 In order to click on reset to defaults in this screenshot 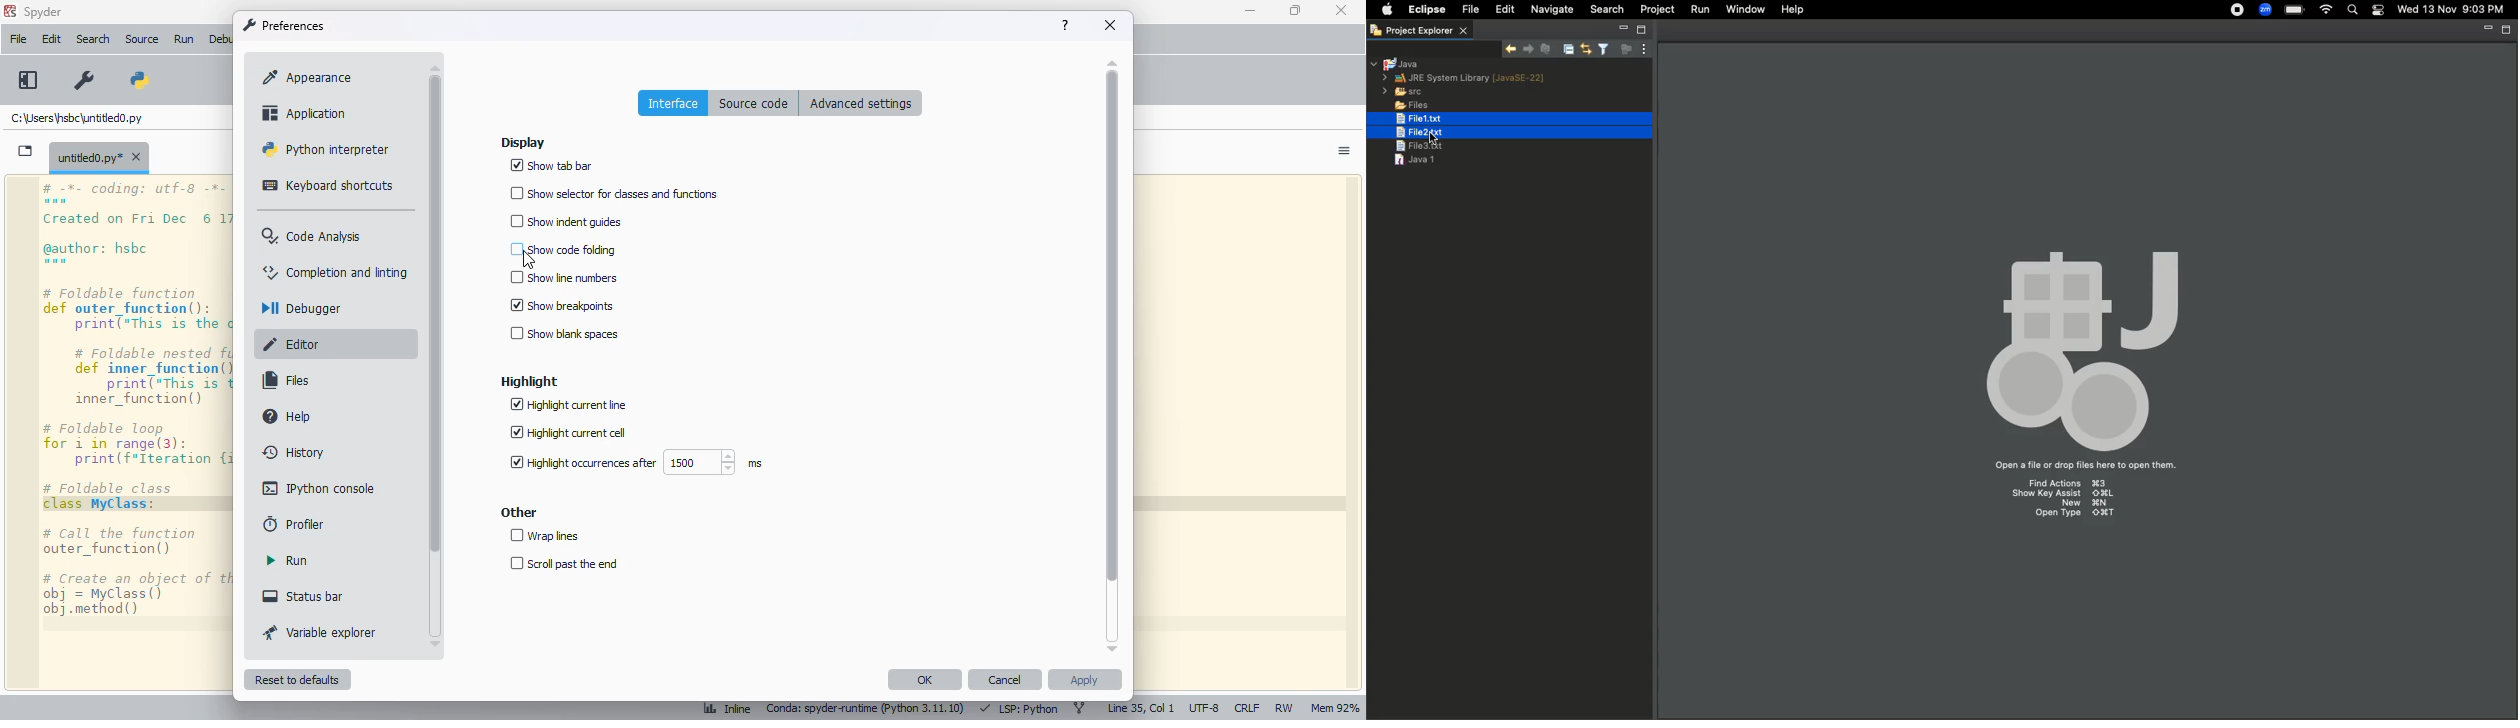, I will do `click(298, 679)`.